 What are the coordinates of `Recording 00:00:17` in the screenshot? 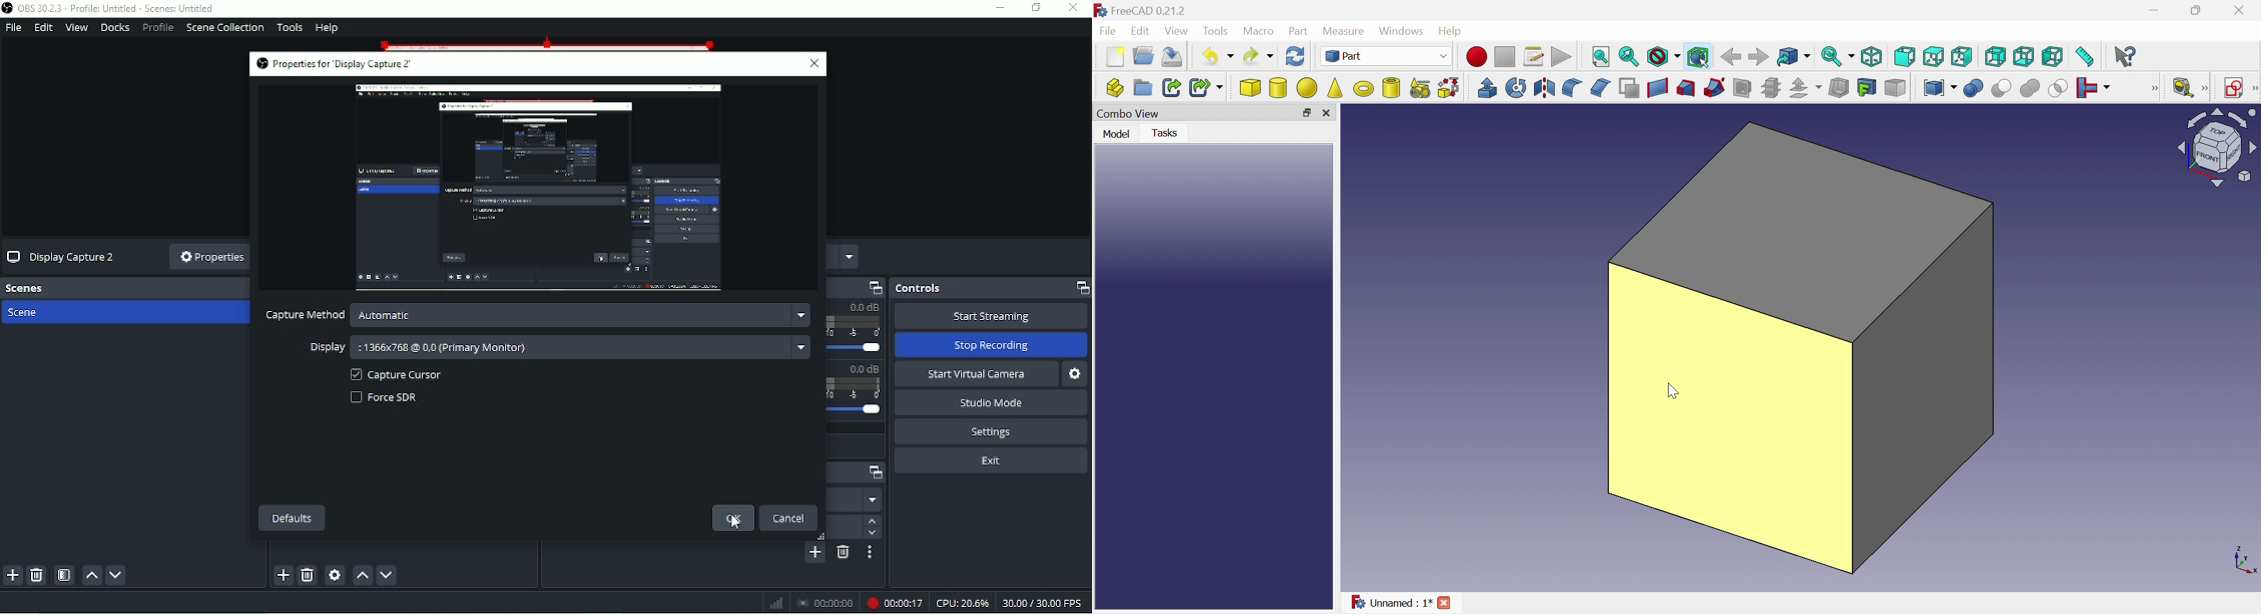 It's located at (894, 602).